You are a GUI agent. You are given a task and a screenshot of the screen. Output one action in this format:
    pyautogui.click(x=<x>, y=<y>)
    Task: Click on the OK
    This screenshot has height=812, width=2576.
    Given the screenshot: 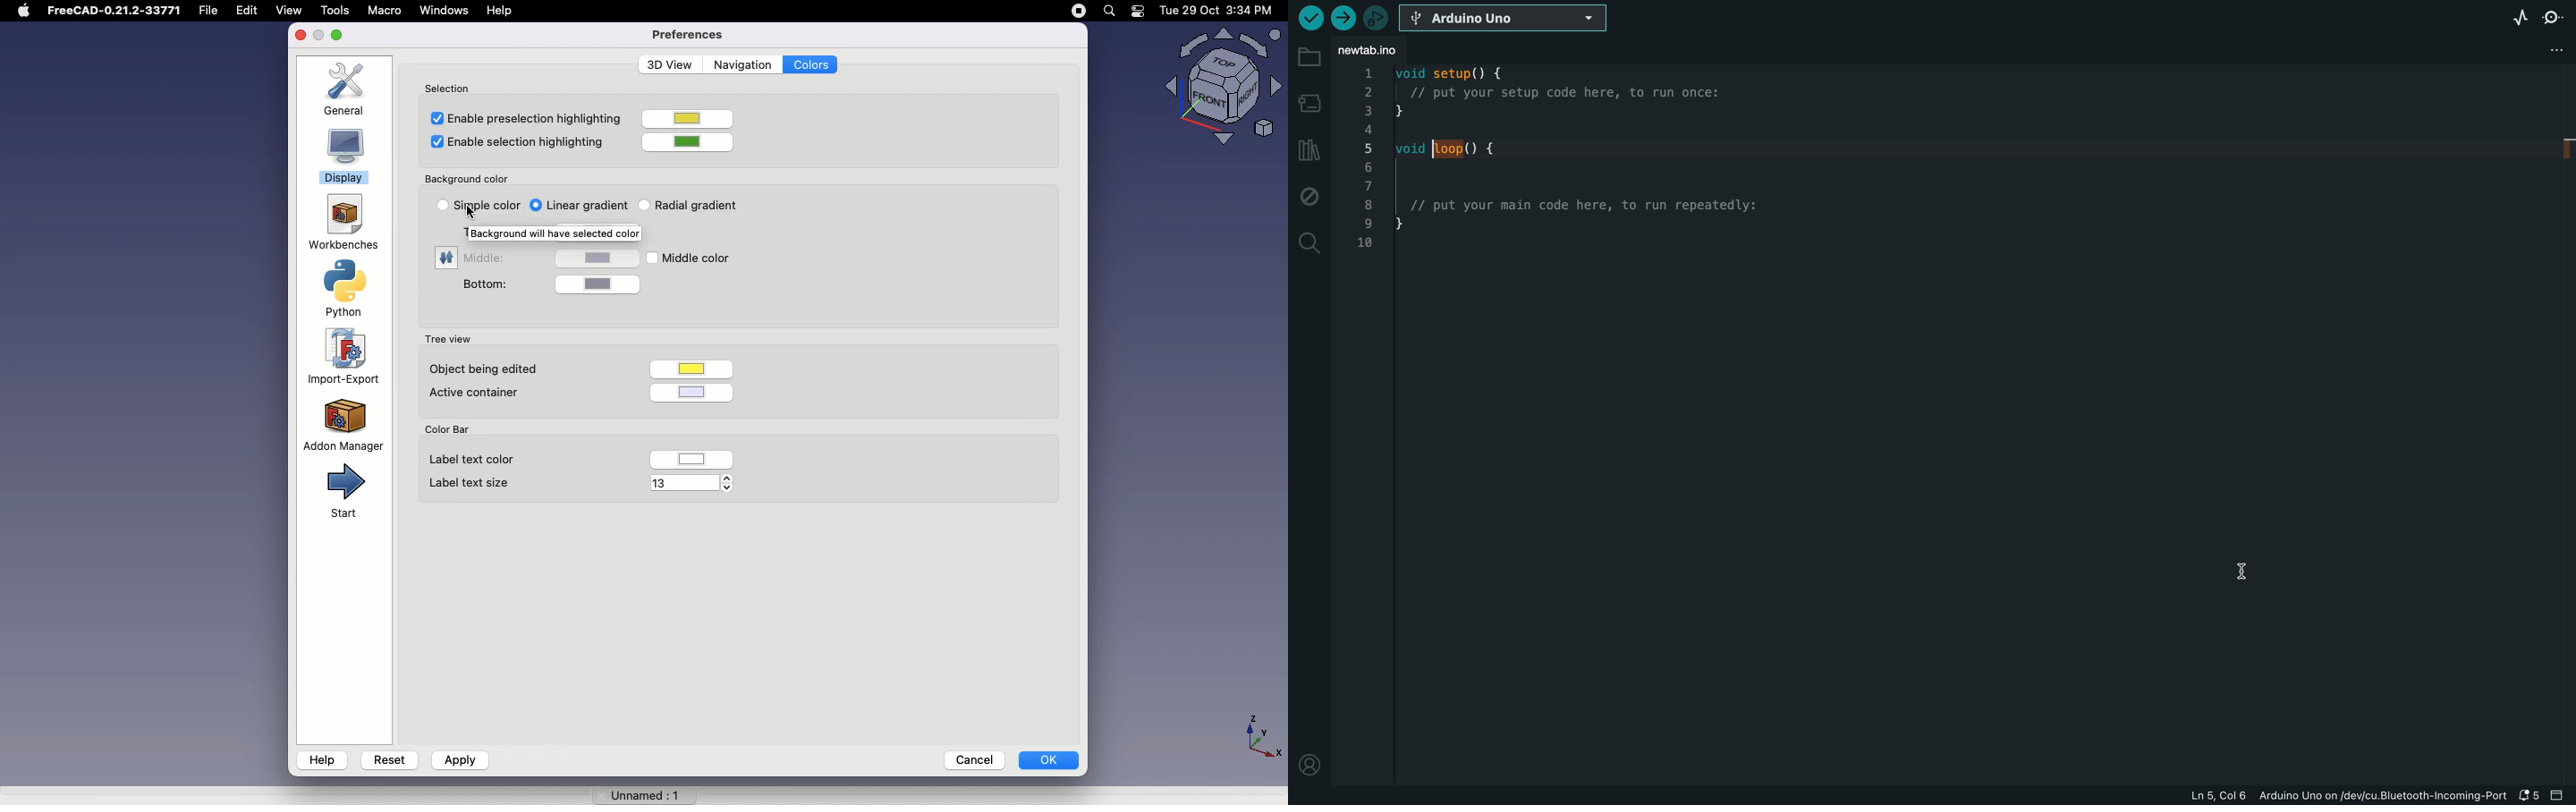 What is the action you would take?
    pyautogui.click(x=1050, y=759)
    